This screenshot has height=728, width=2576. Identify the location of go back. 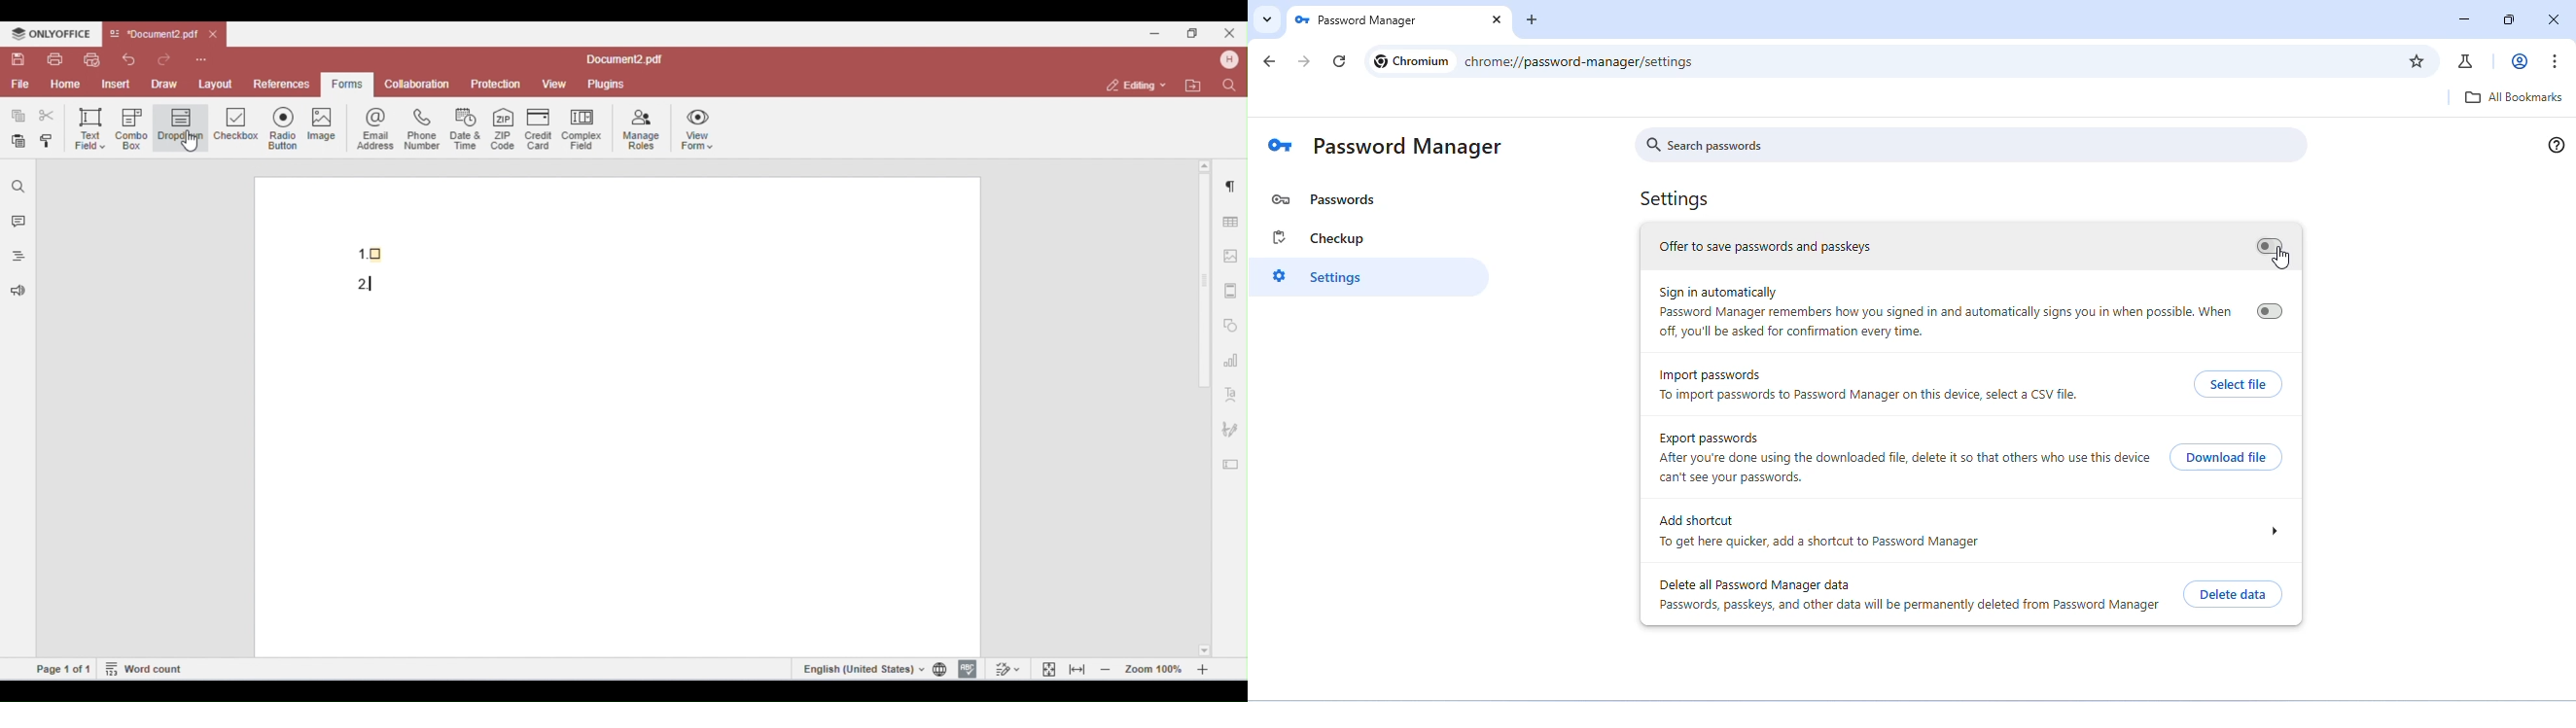
(1270, 61).